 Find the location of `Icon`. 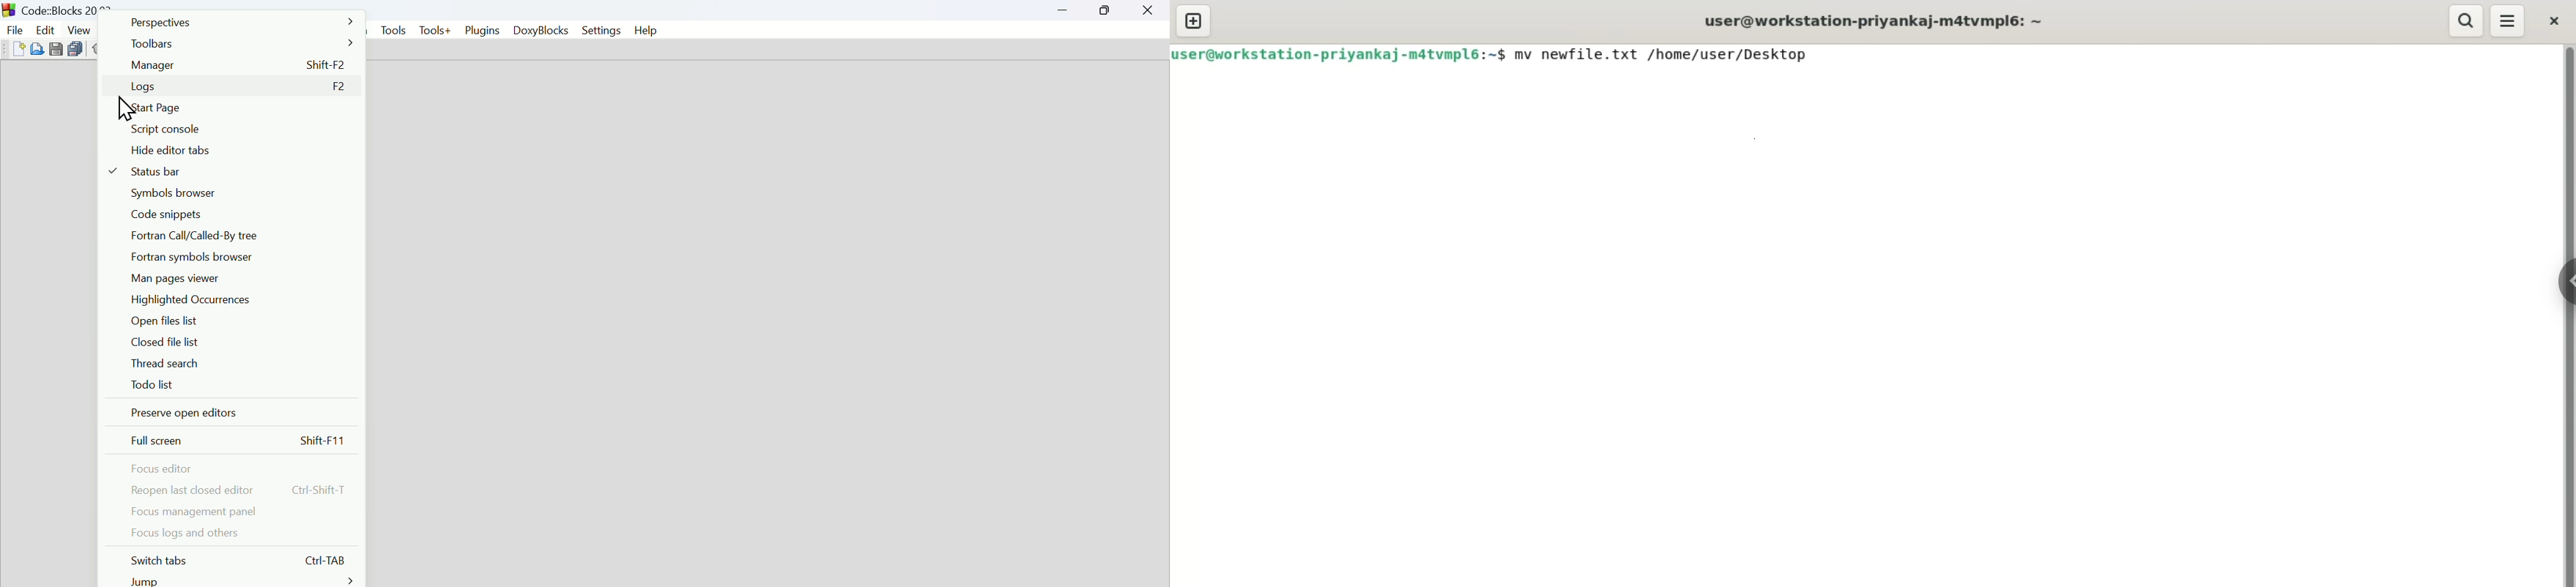

Icon is located at coordinates (10, 9).